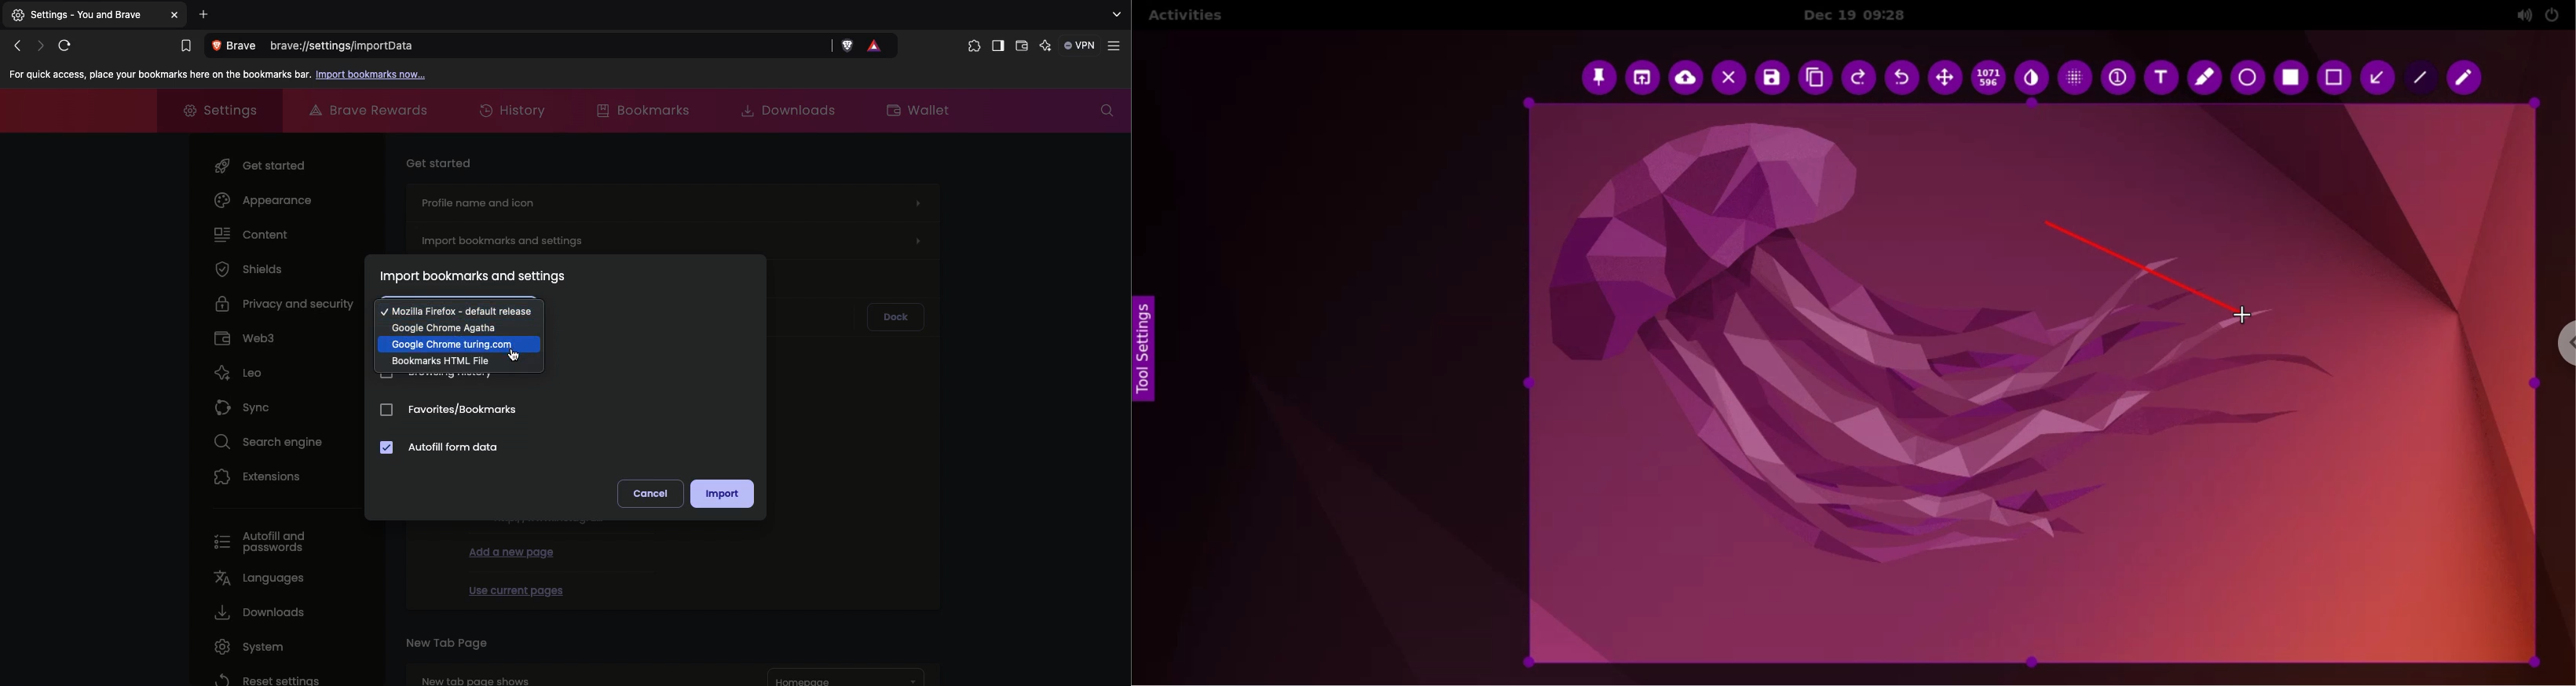  Describe the element at coordinates (16, 46) in the screenshot. I see `Click to go back, hold to see history` at that location.